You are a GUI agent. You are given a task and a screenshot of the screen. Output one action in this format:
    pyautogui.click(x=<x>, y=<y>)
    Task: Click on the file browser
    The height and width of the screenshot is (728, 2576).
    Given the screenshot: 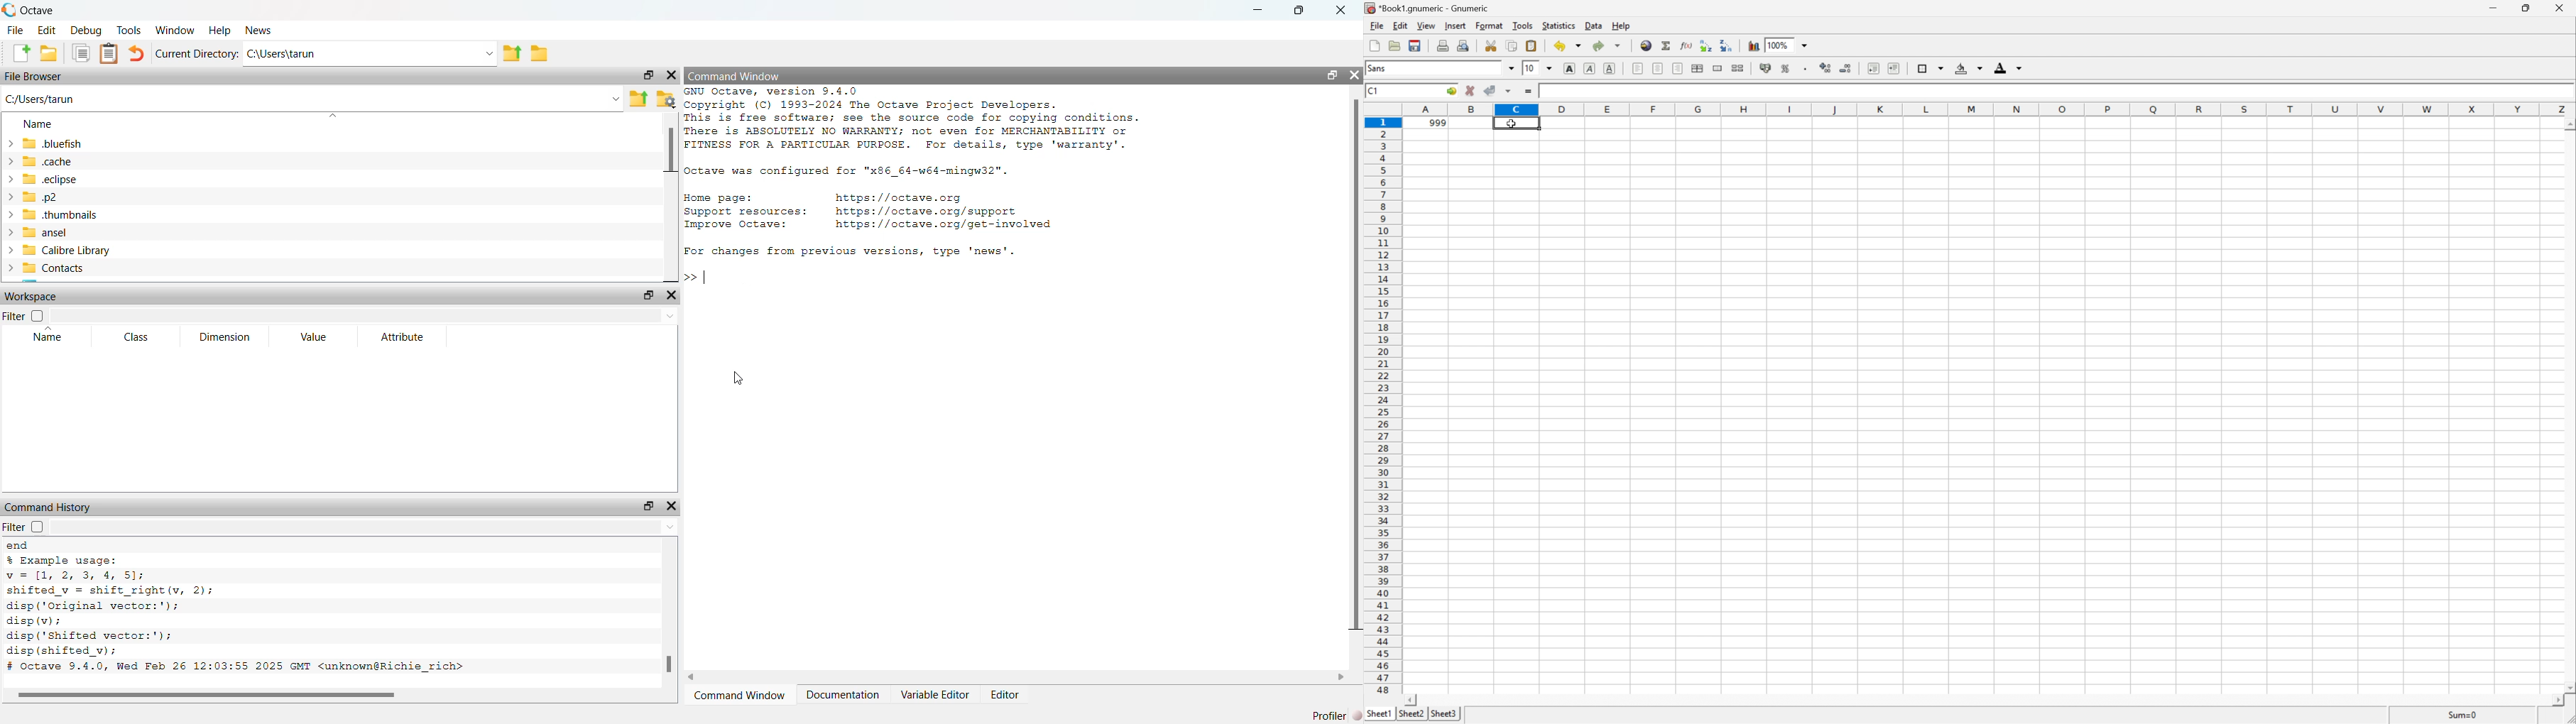 What is the action you would take?
    pyautogui.click(x=42, y=77)
    